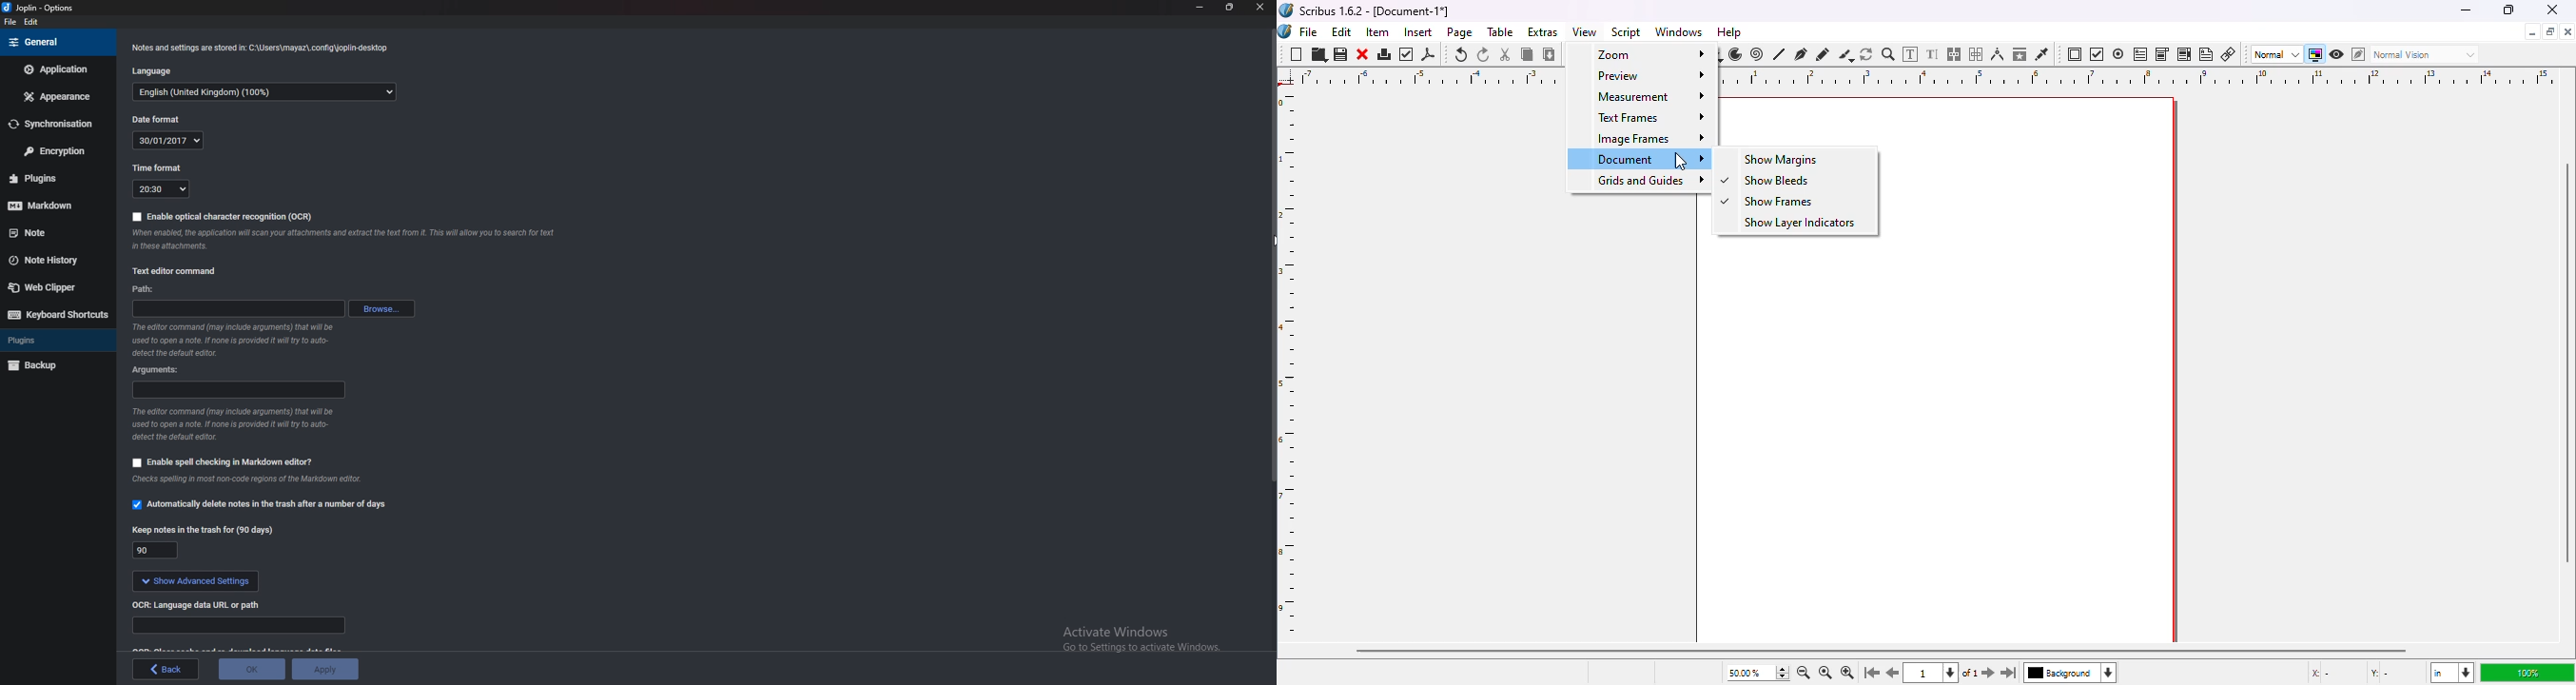 The height and width of the screenshot is (700, 2576). Describe the element at coordinates (53, 123) in the screenshot. I see `Synchronization` at that location.